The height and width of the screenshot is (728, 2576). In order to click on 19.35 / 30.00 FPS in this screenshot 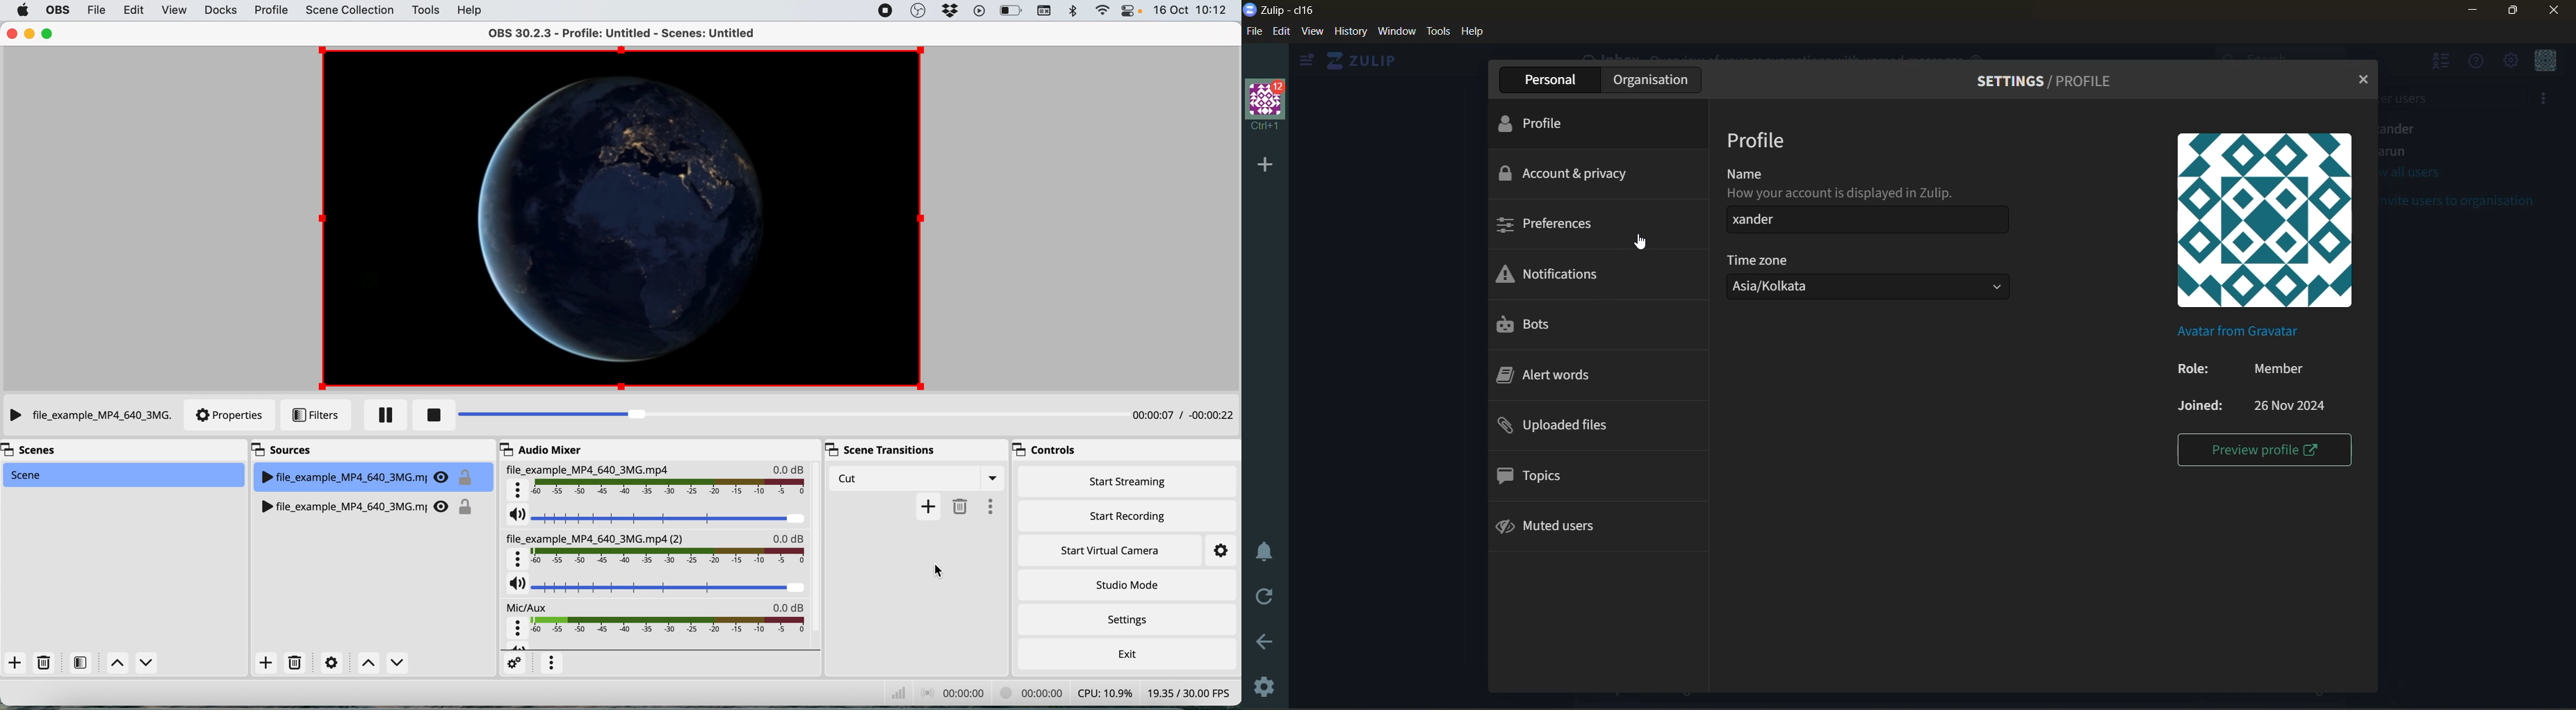, I will do `click(1189, 693)`.